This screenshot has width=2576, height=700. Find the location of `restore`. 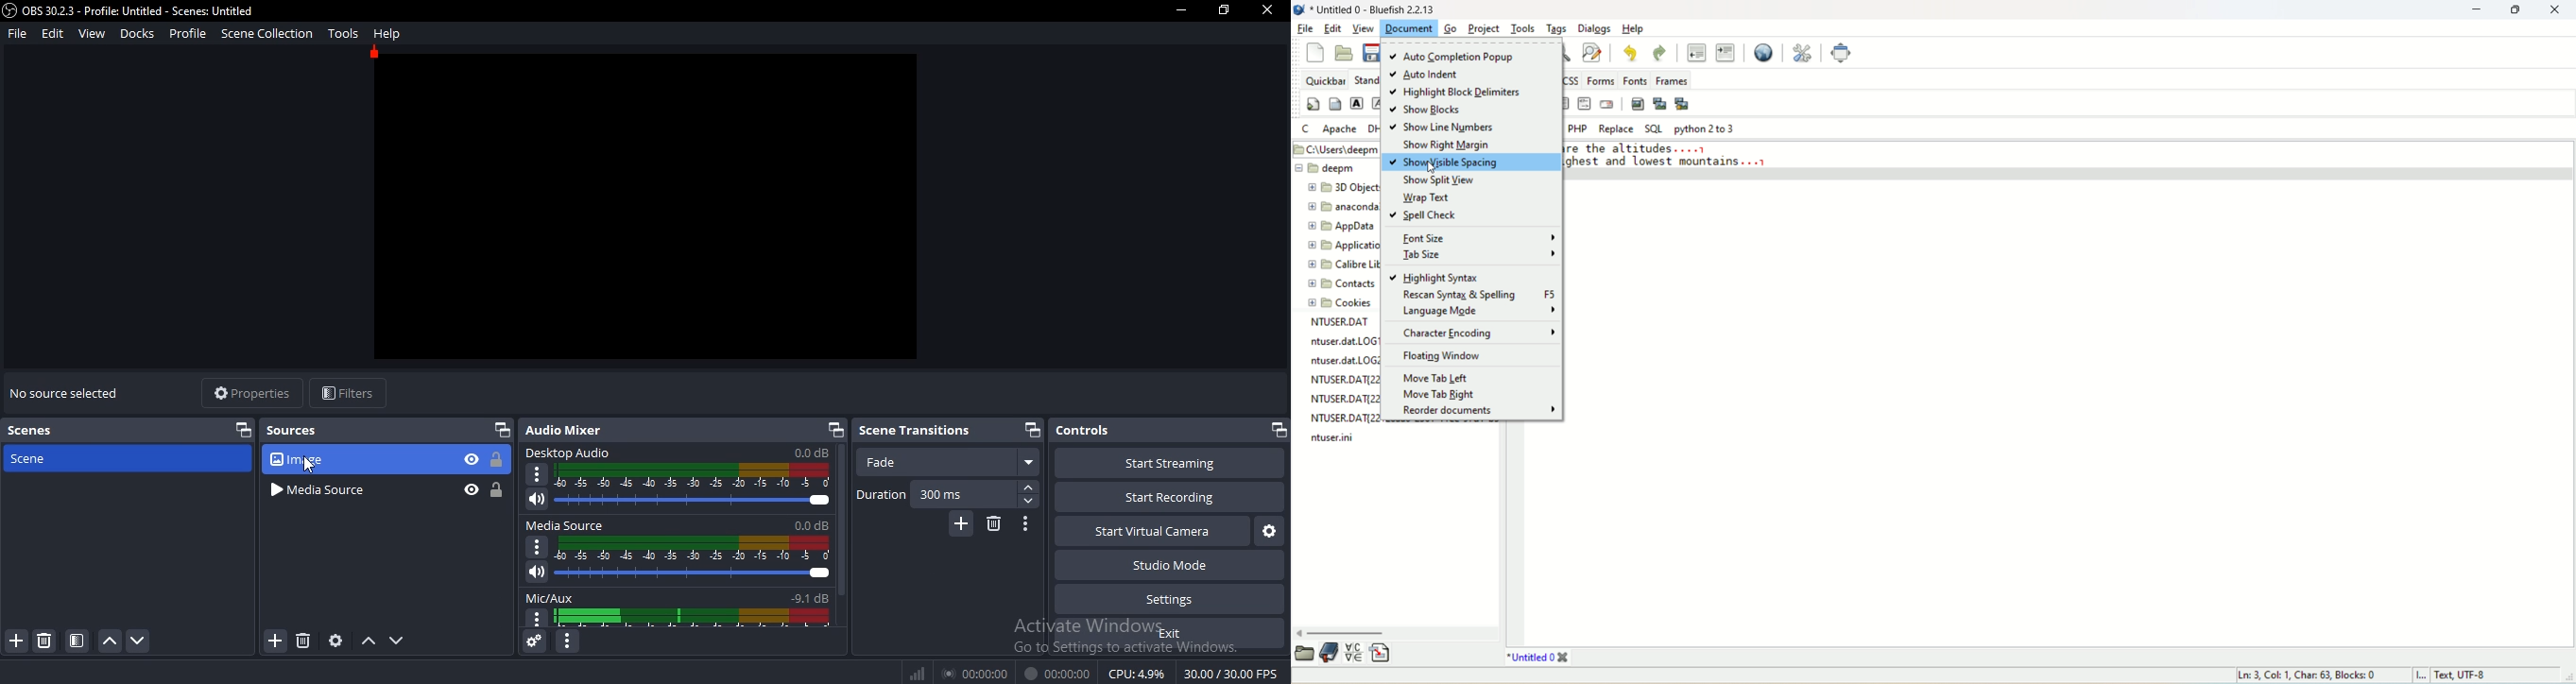

restore is located at coordinates (1280, 429).